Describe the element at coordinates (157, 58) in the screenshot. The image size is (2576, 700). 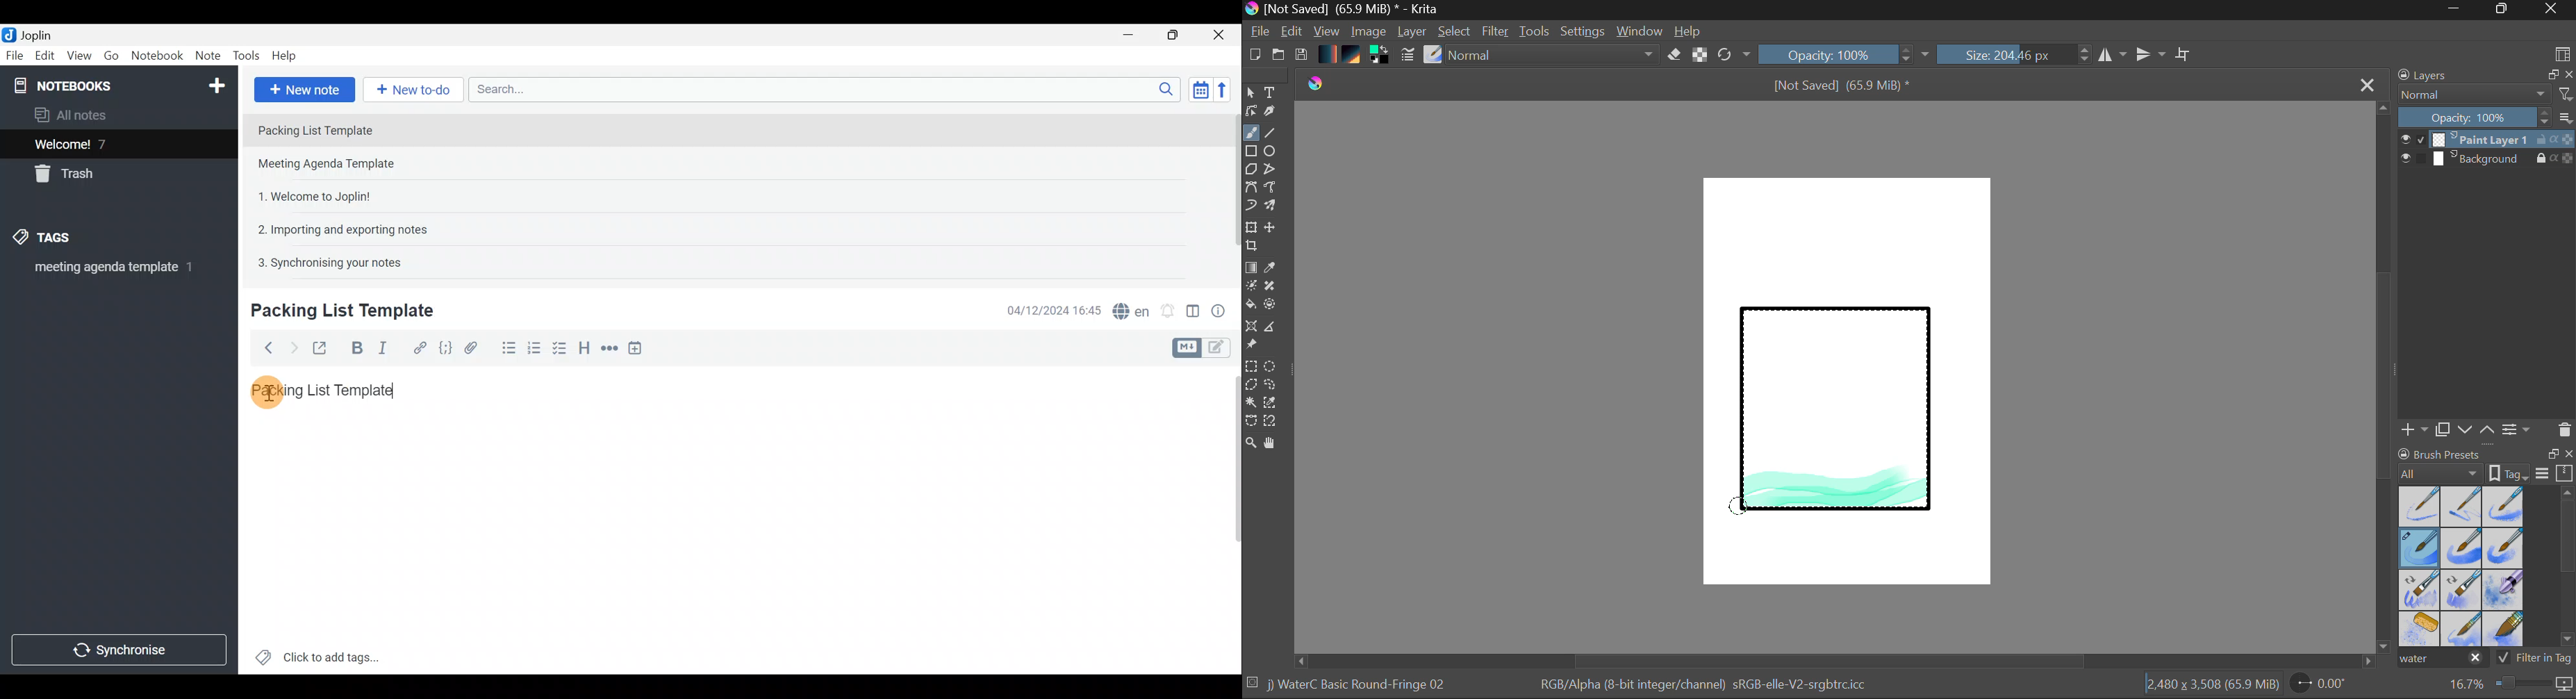
I see `Notebook` at that location.